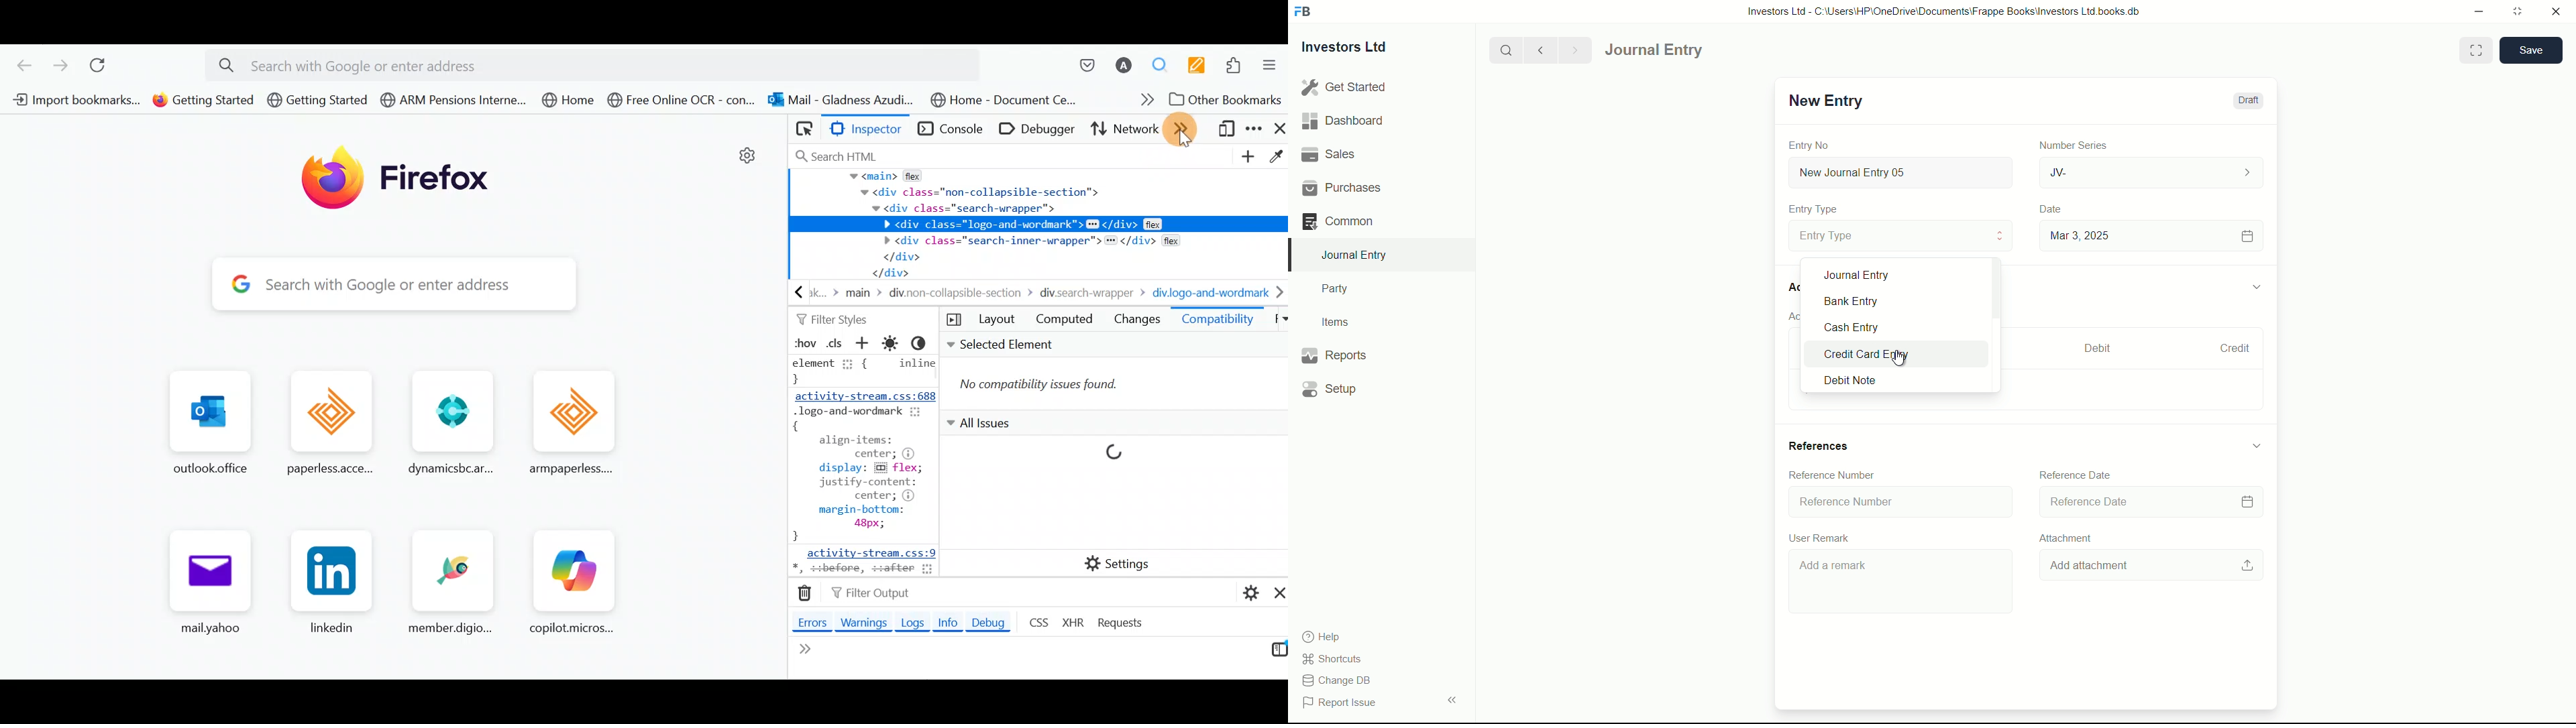 Image resolution: width=2576 pixels, height=728 pixels. What do you see at coordinates (2255, 445) in the screenshot?
I see `expand/collapse` at bounding box center [2255, 445].